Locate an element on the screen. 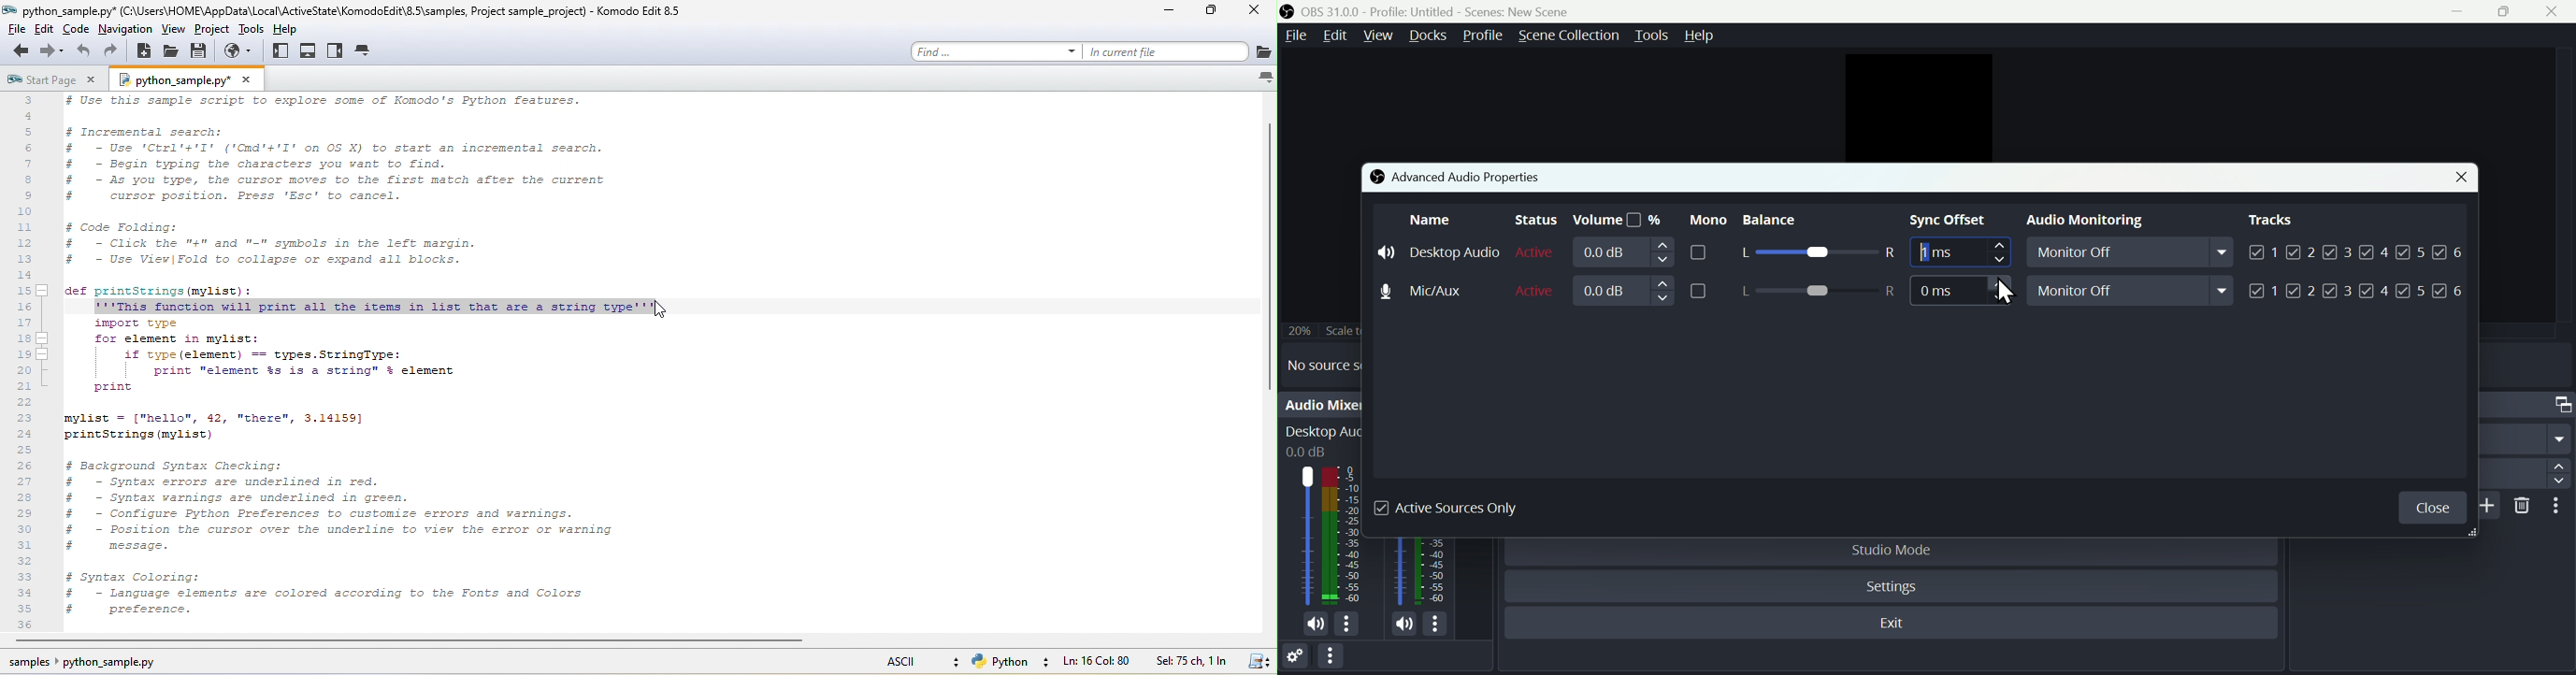 The height and width of the screenshot is (700, 2576). Desktop audio is located at coordinates (1439, 252).